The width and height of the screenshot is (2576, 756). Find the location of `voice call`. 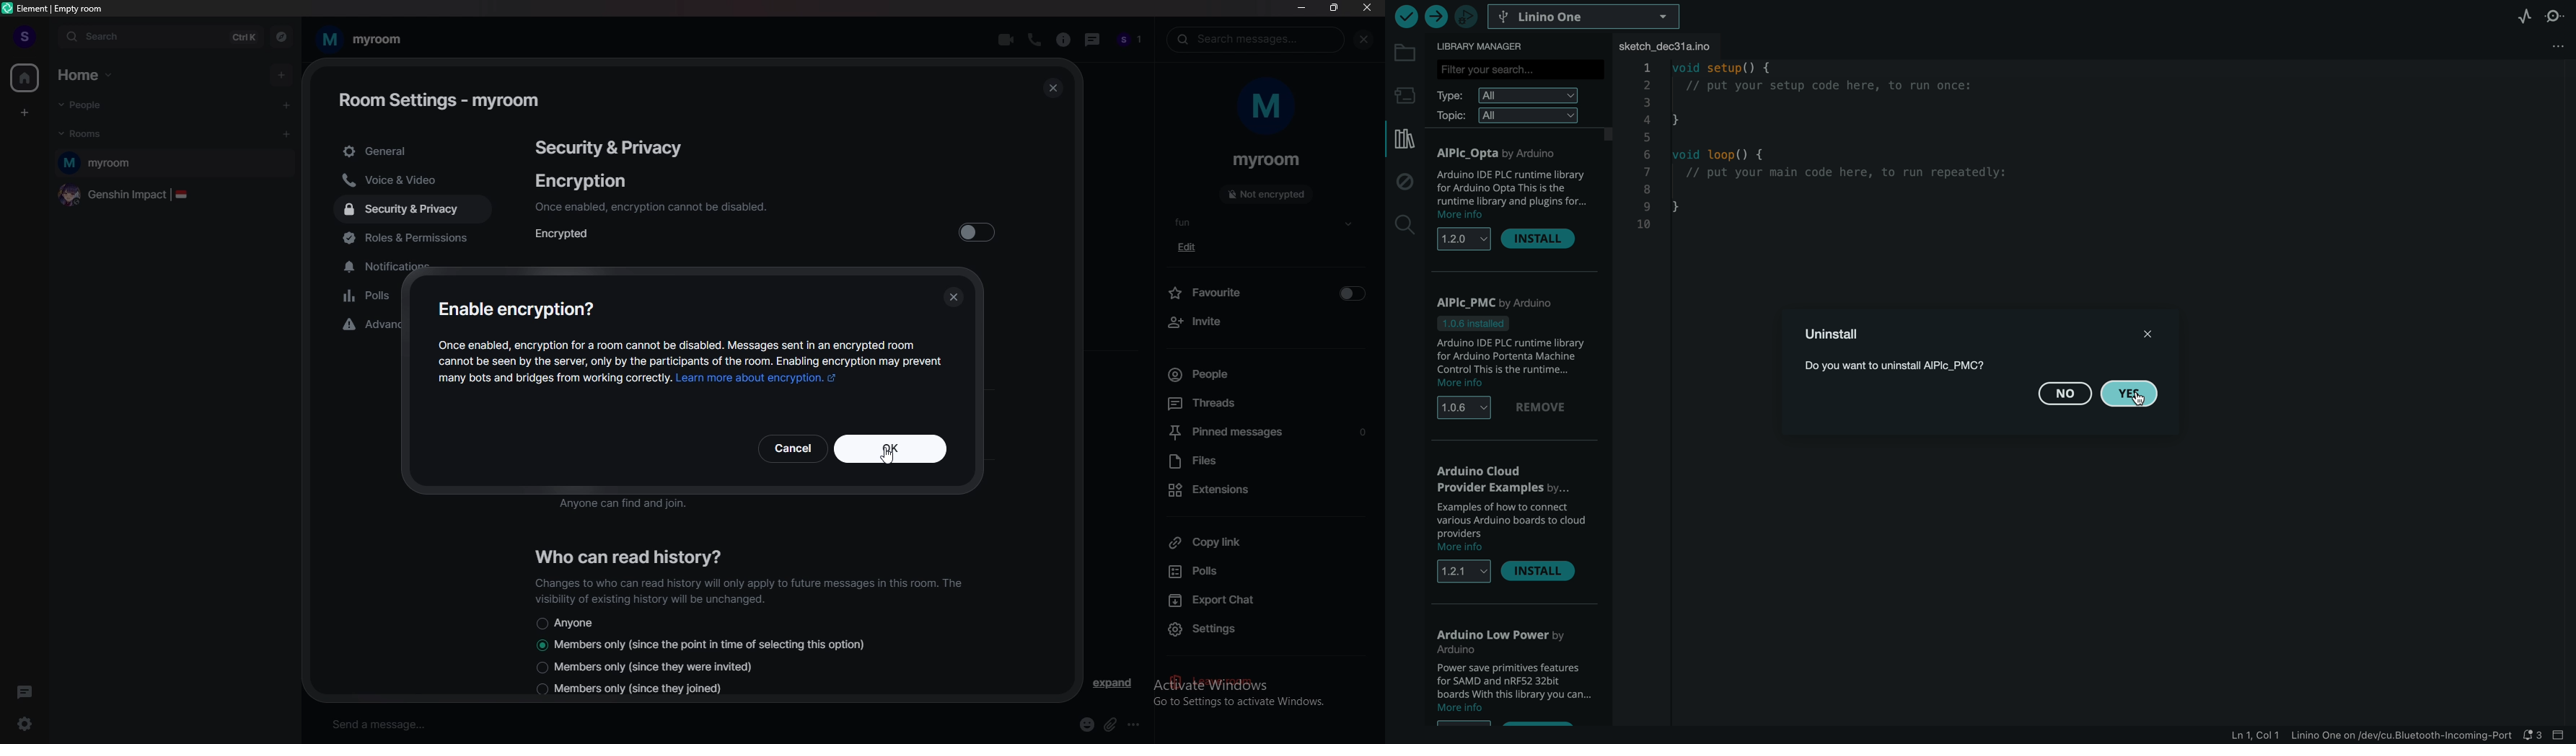

voice call is located at coordinates (1034, 40).